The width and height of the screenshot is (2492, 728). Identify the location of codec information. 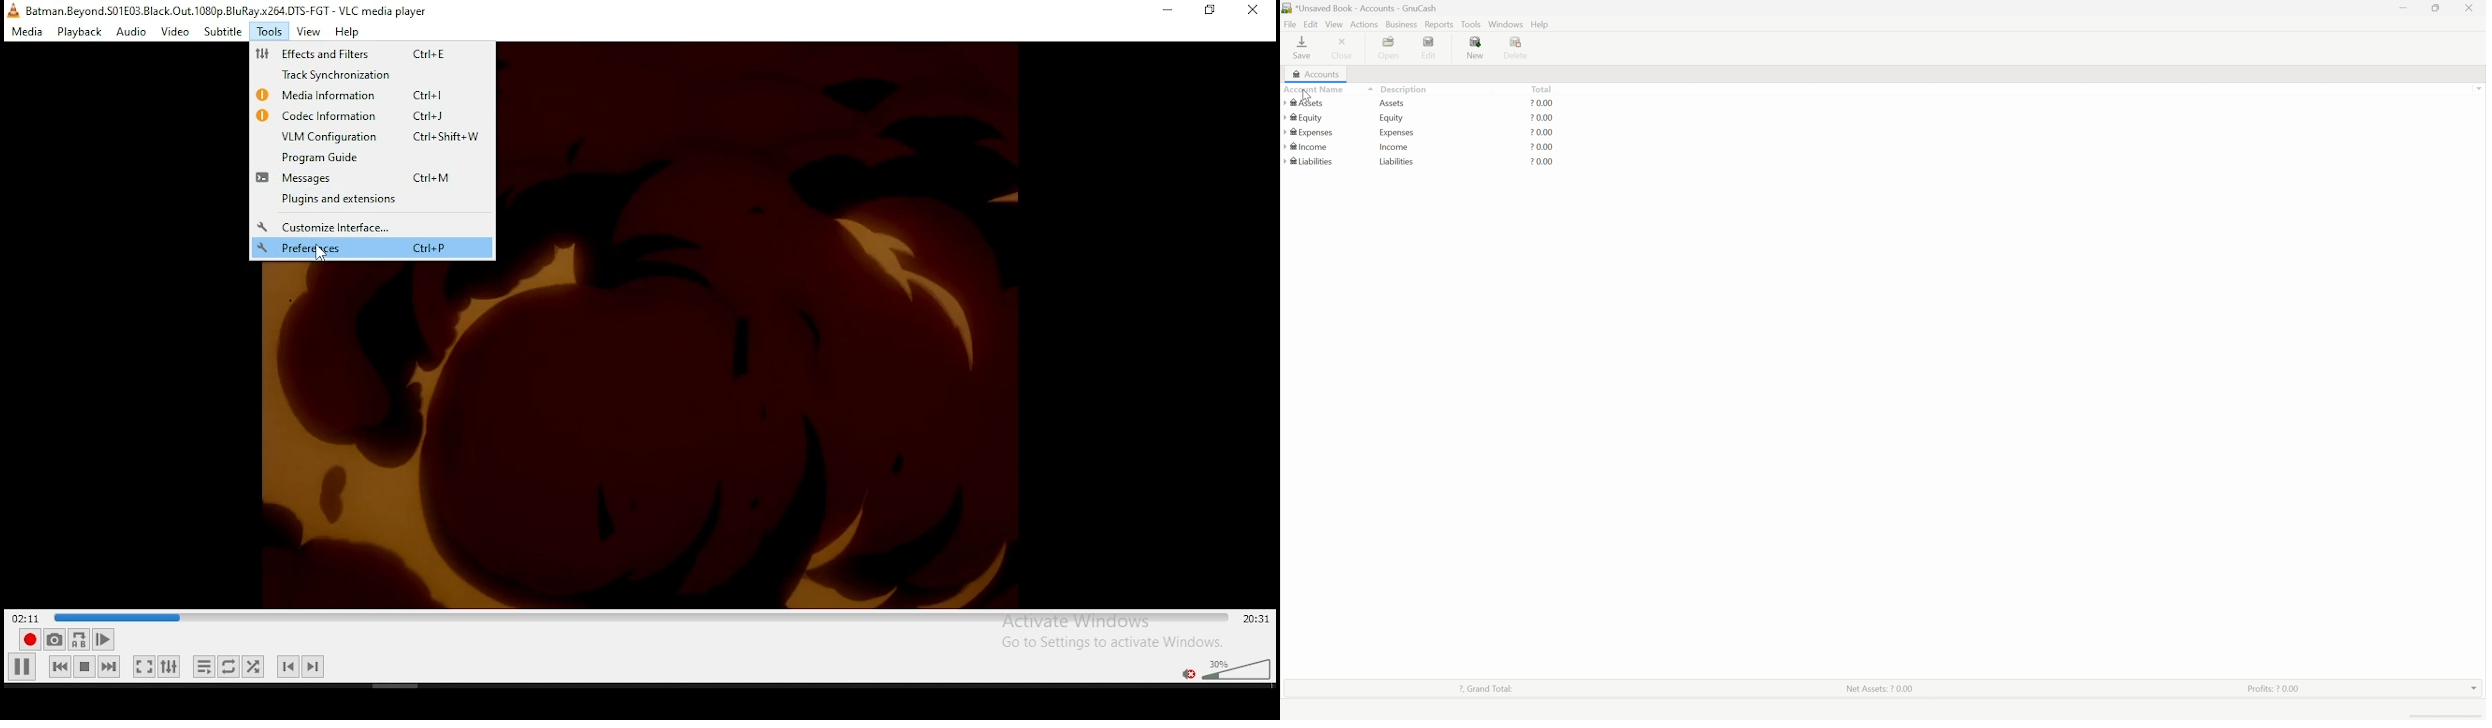
(353, 115).